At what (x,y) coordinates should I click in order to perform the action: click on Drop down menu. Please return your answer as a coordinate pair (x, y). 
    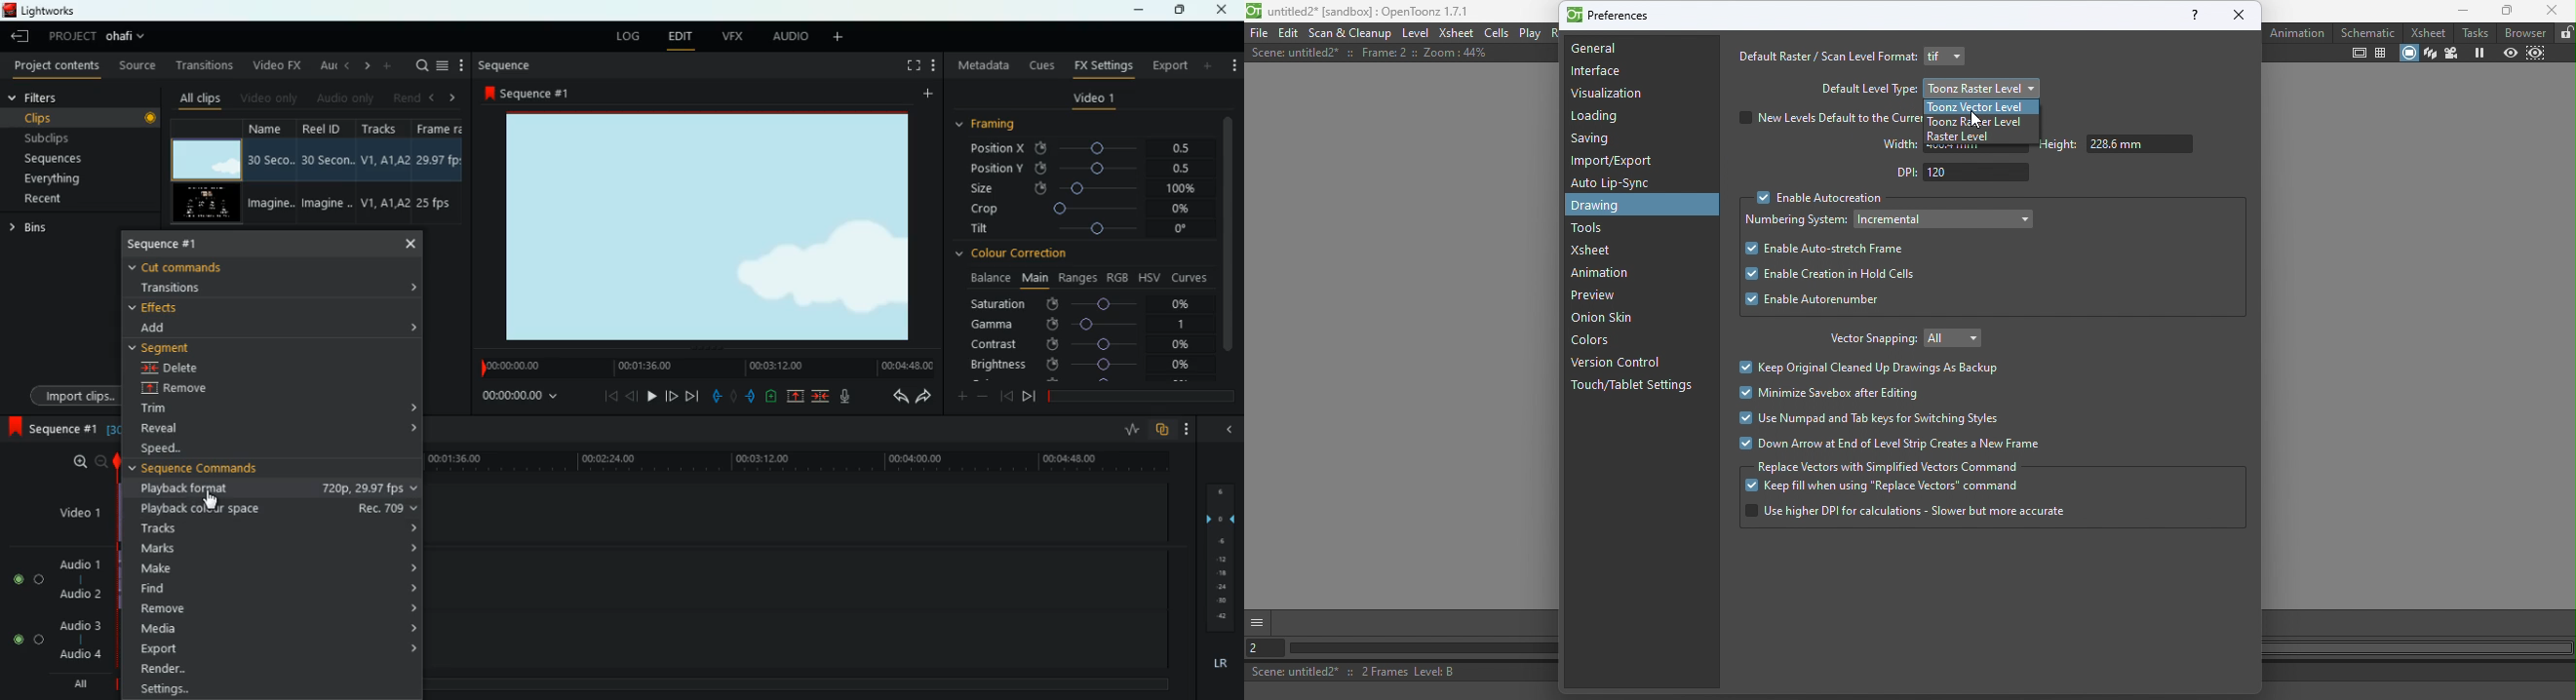
    Looking at the image, I should click on (1960, 336).